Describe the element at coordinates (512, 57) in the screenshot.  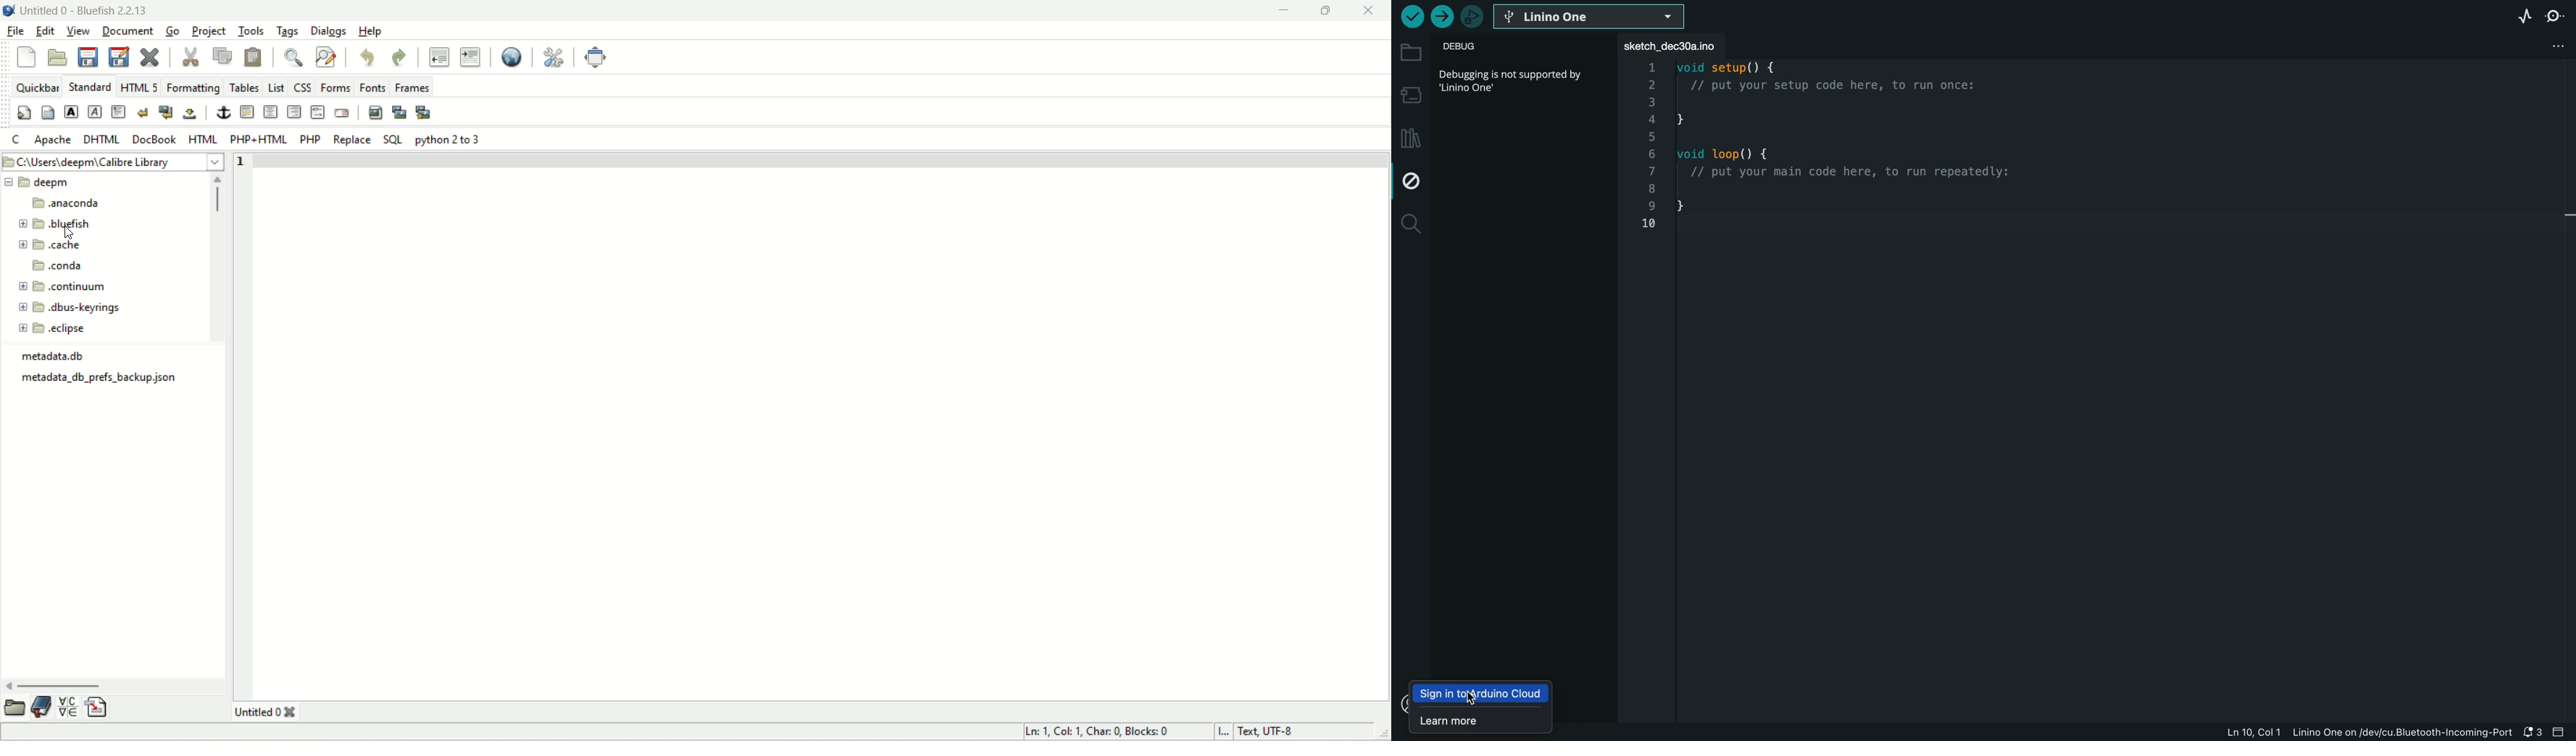
I see `preview in browser` at that location.